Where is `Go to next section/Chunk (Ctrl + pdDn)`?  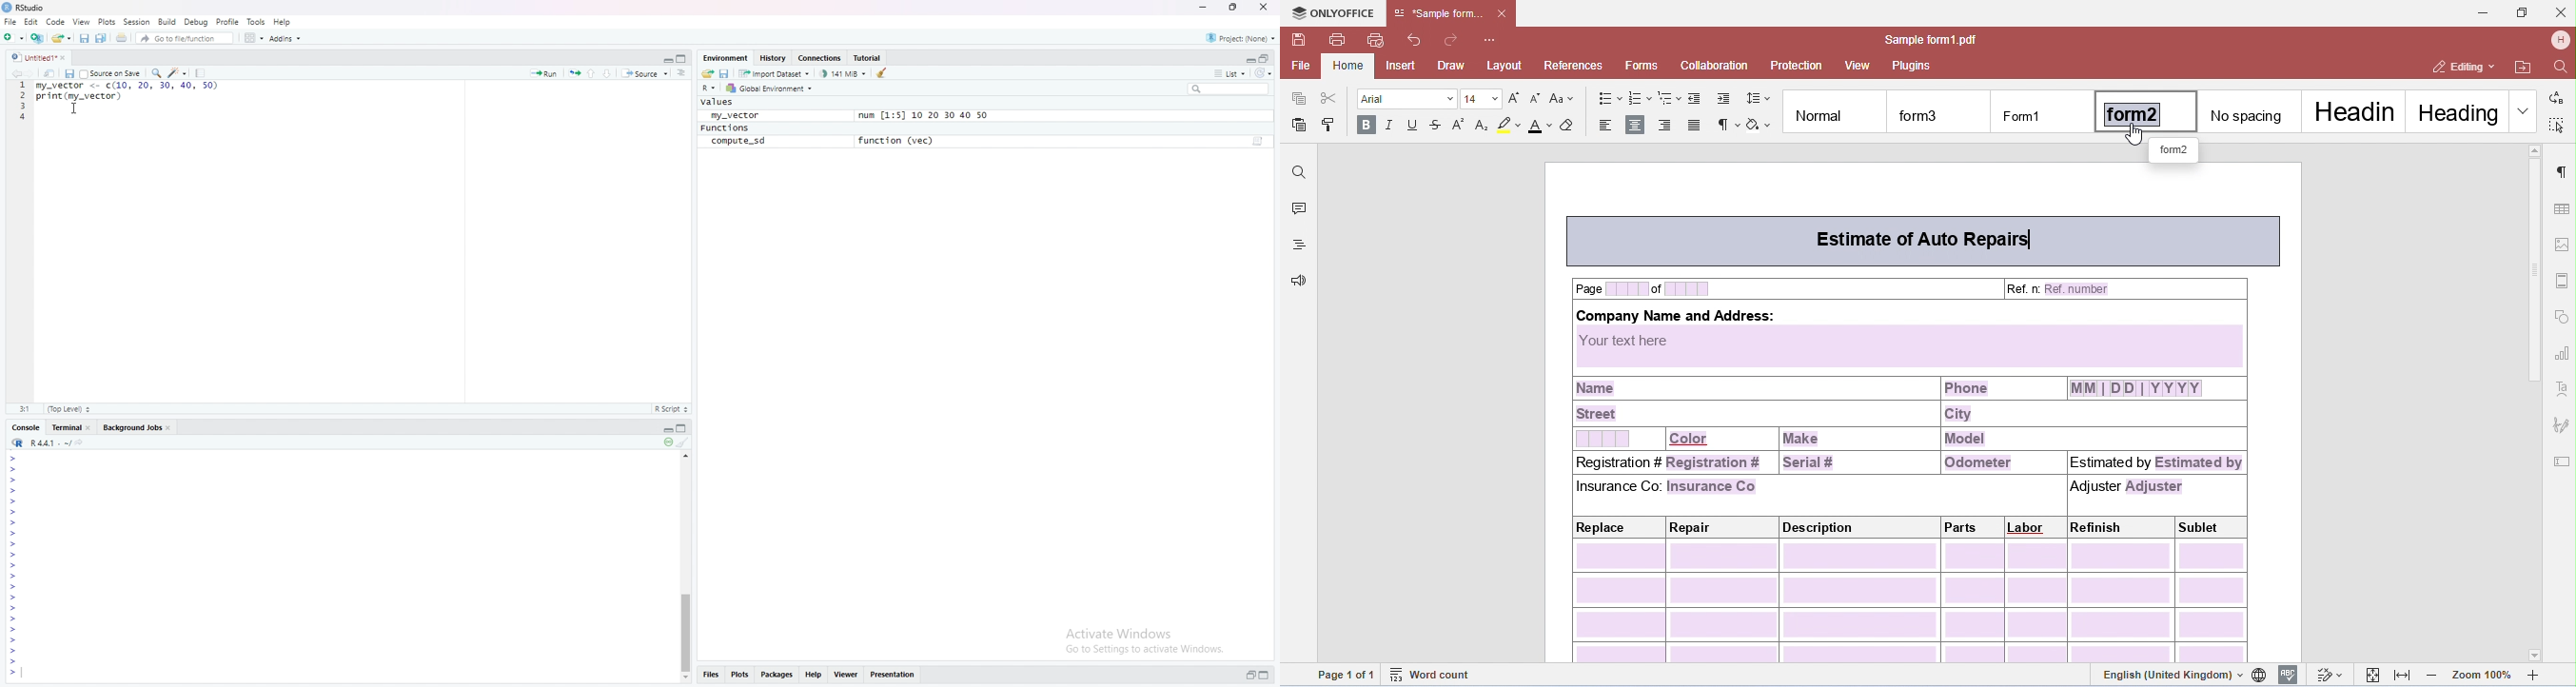 Go to next section/Chunk (Ctrl + pdDn) is located at coordinates (610, 72).